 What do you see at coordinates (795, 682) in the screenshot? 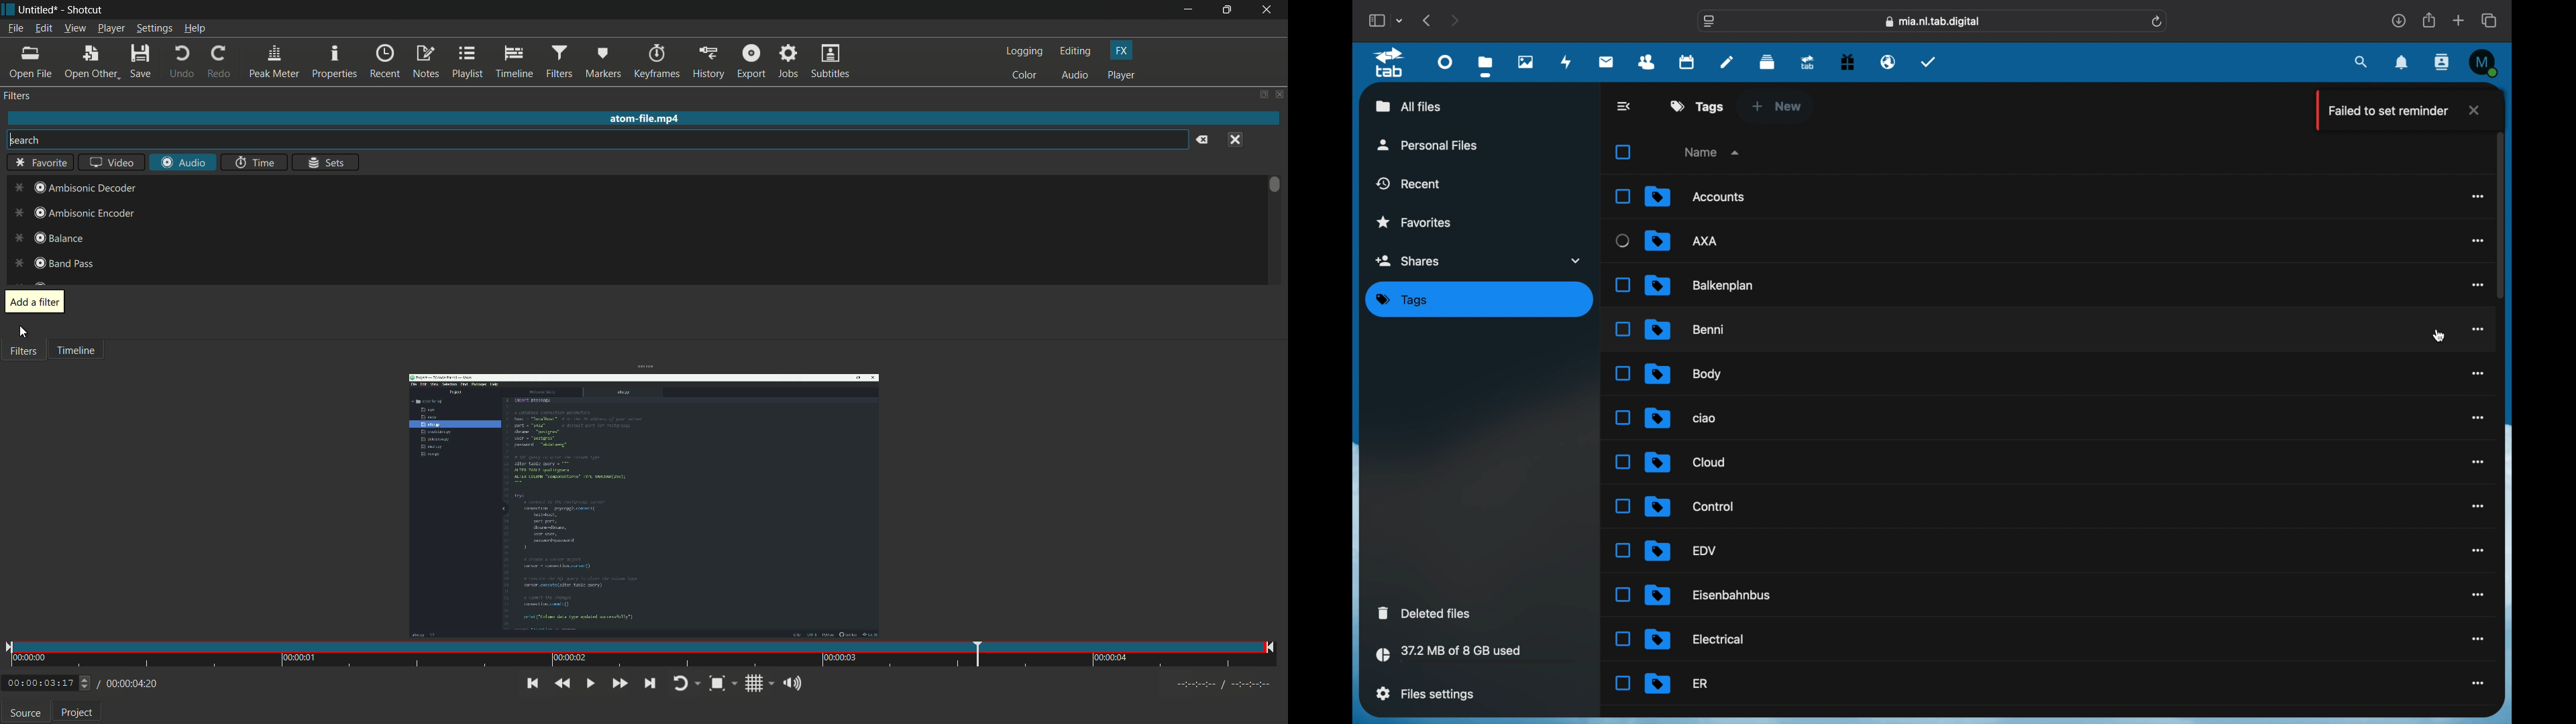
I see `show volume control` at bounding box center [795, 682].